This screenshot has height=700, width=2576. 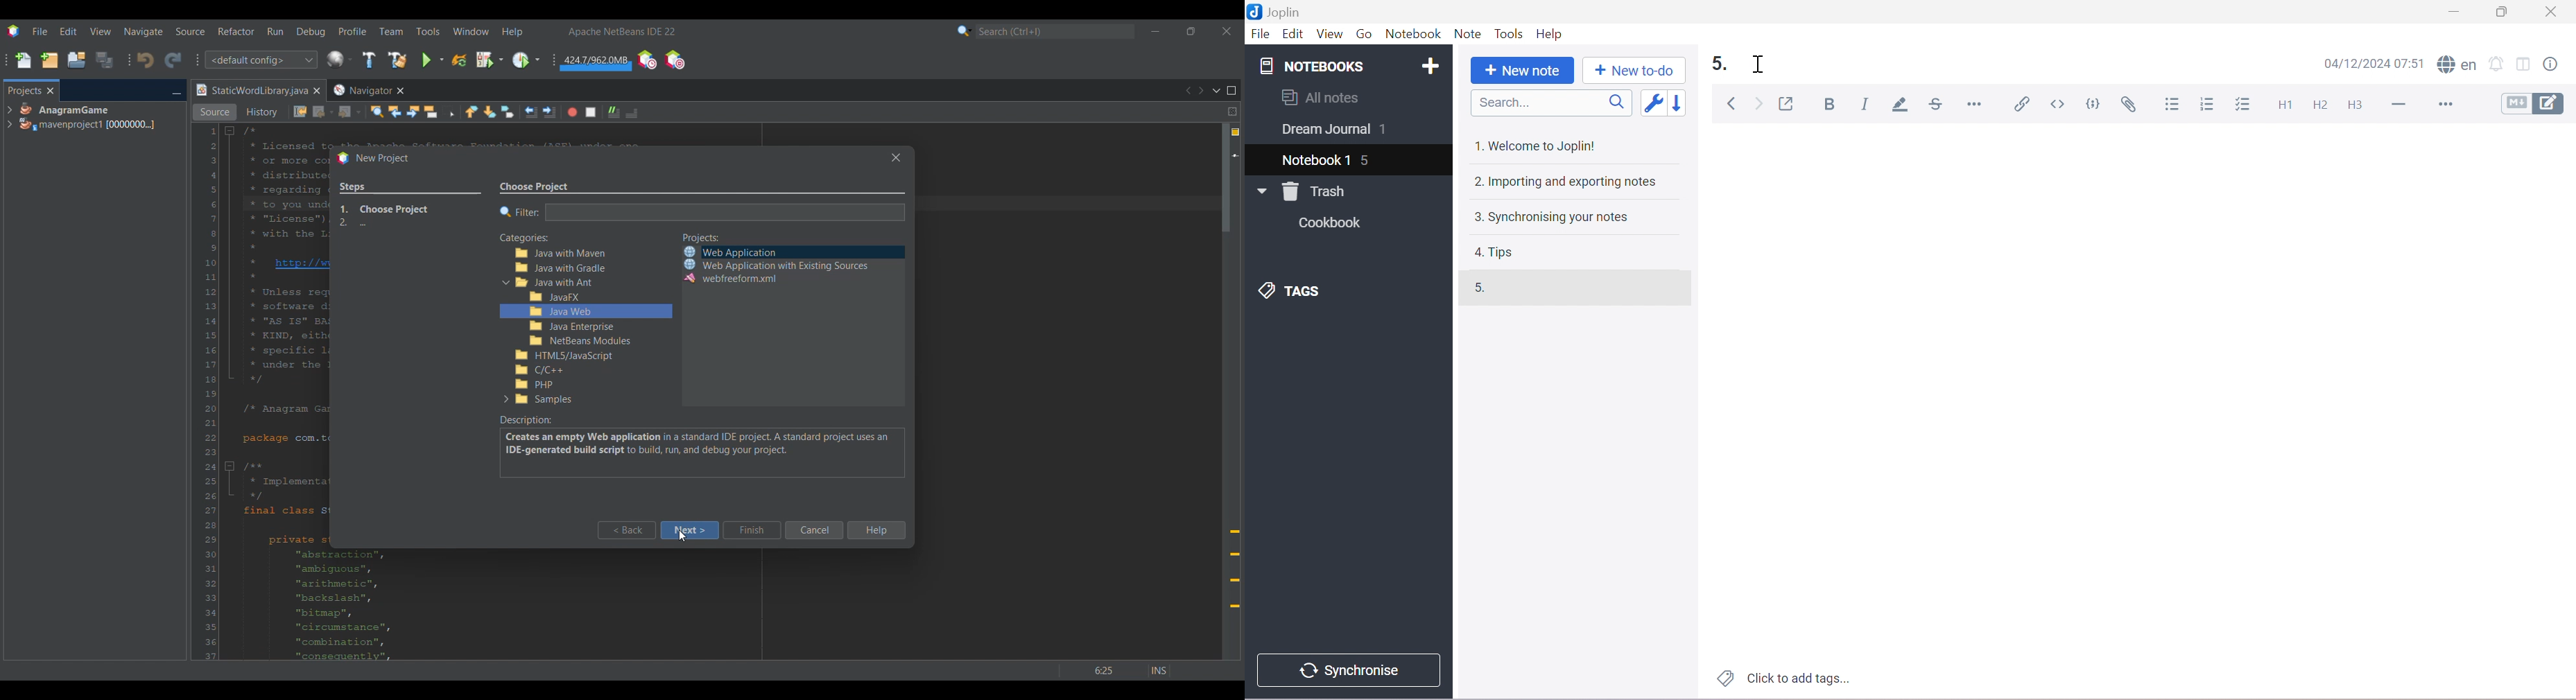 What do you see at coordinates (2507, 12) in the screenshot?
I see `Restore Down` at bounding box center [2507, 12].